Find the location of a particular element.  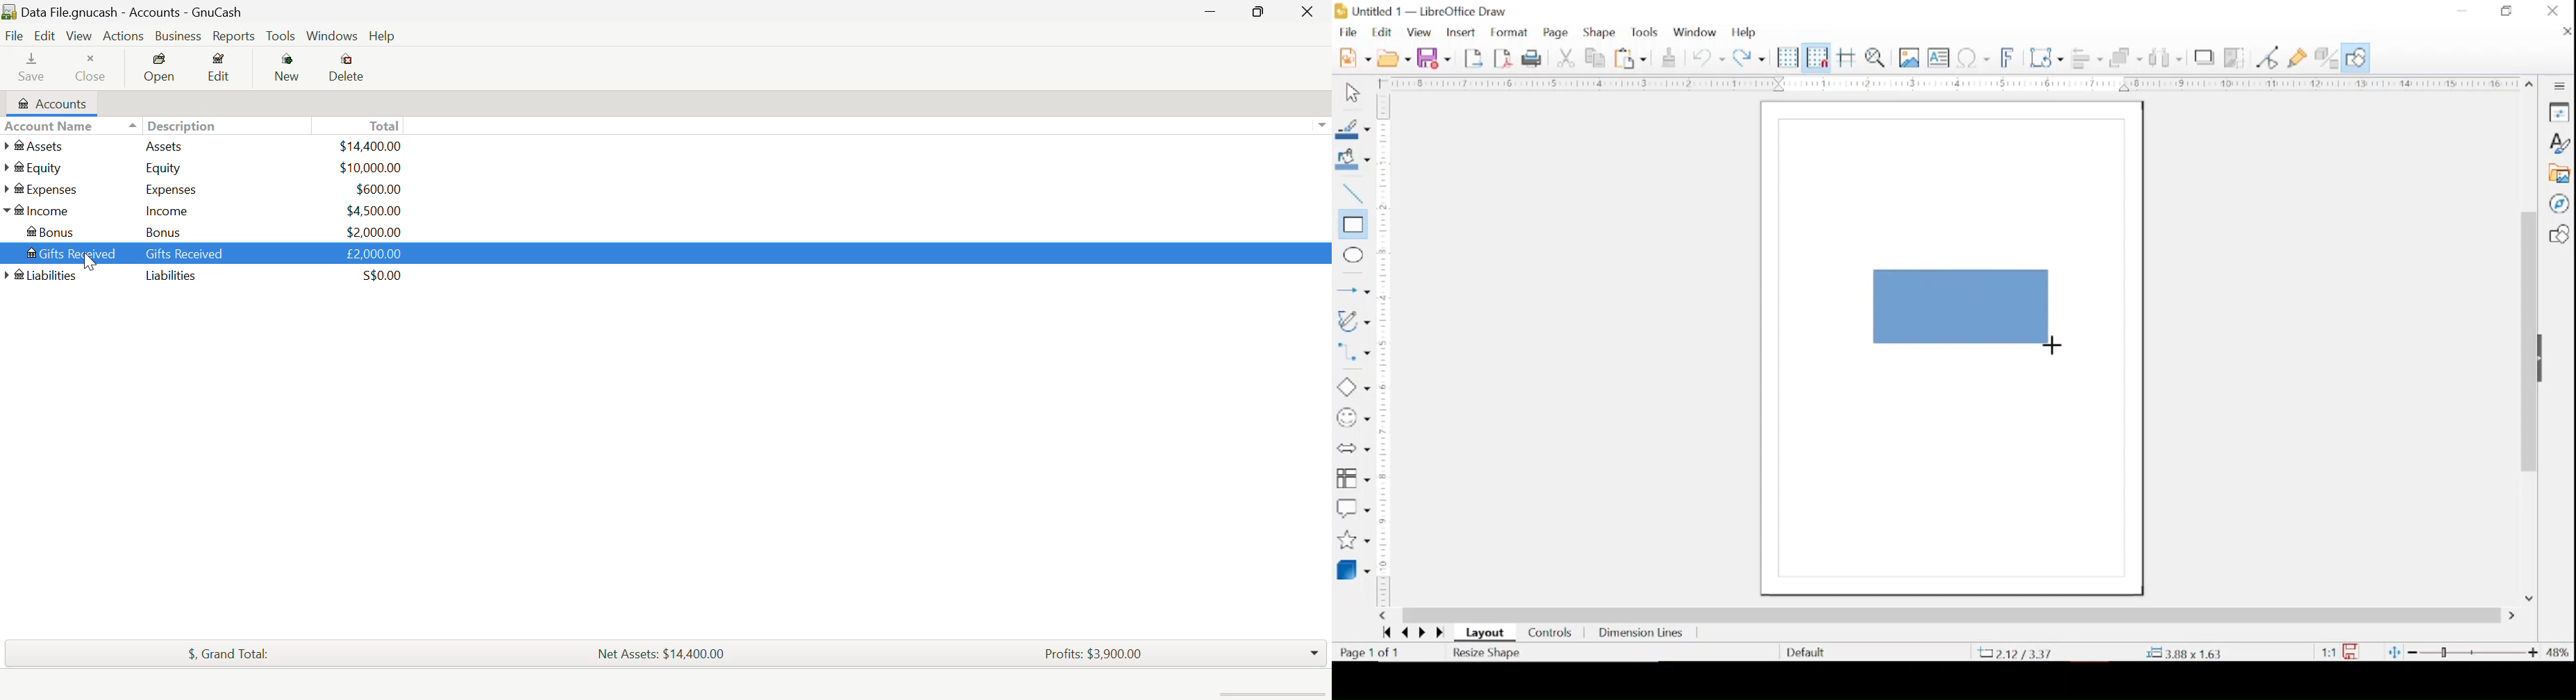

Restore Down is located at coordinates (1213, 11).